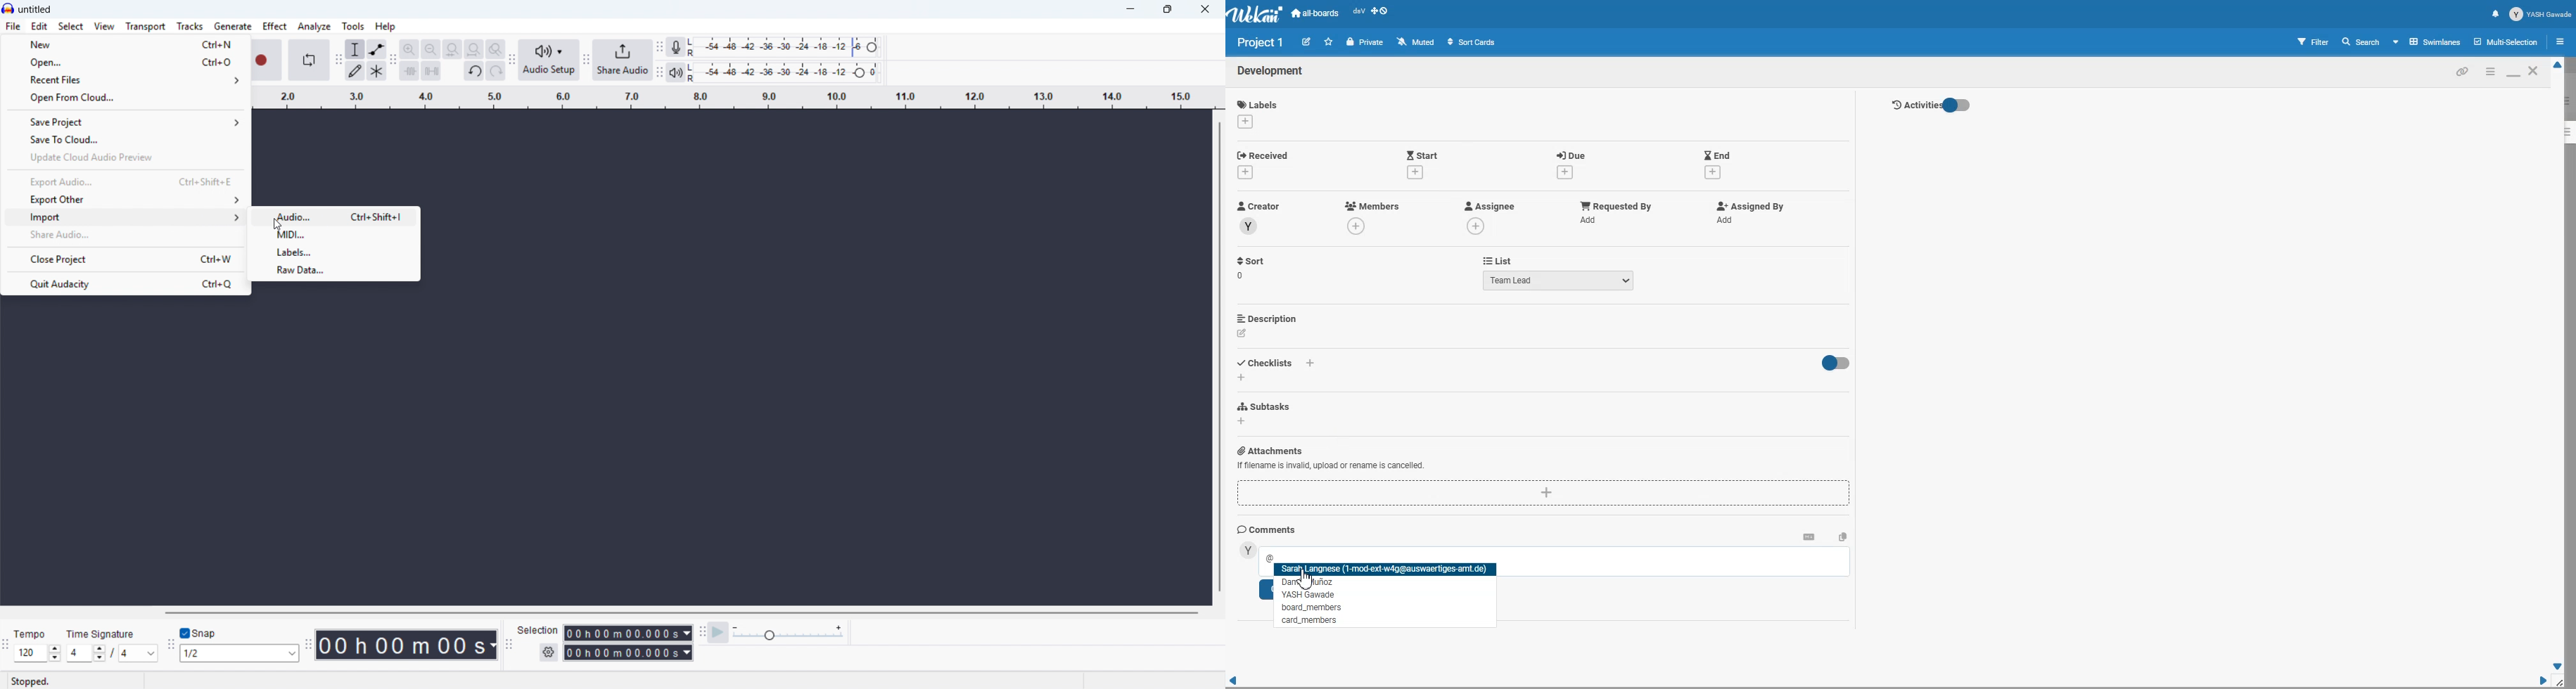 The image size is (2576, 700). Describe the element at coordinates (1313, 619) in the screenshot. I see `tag People` at that location.